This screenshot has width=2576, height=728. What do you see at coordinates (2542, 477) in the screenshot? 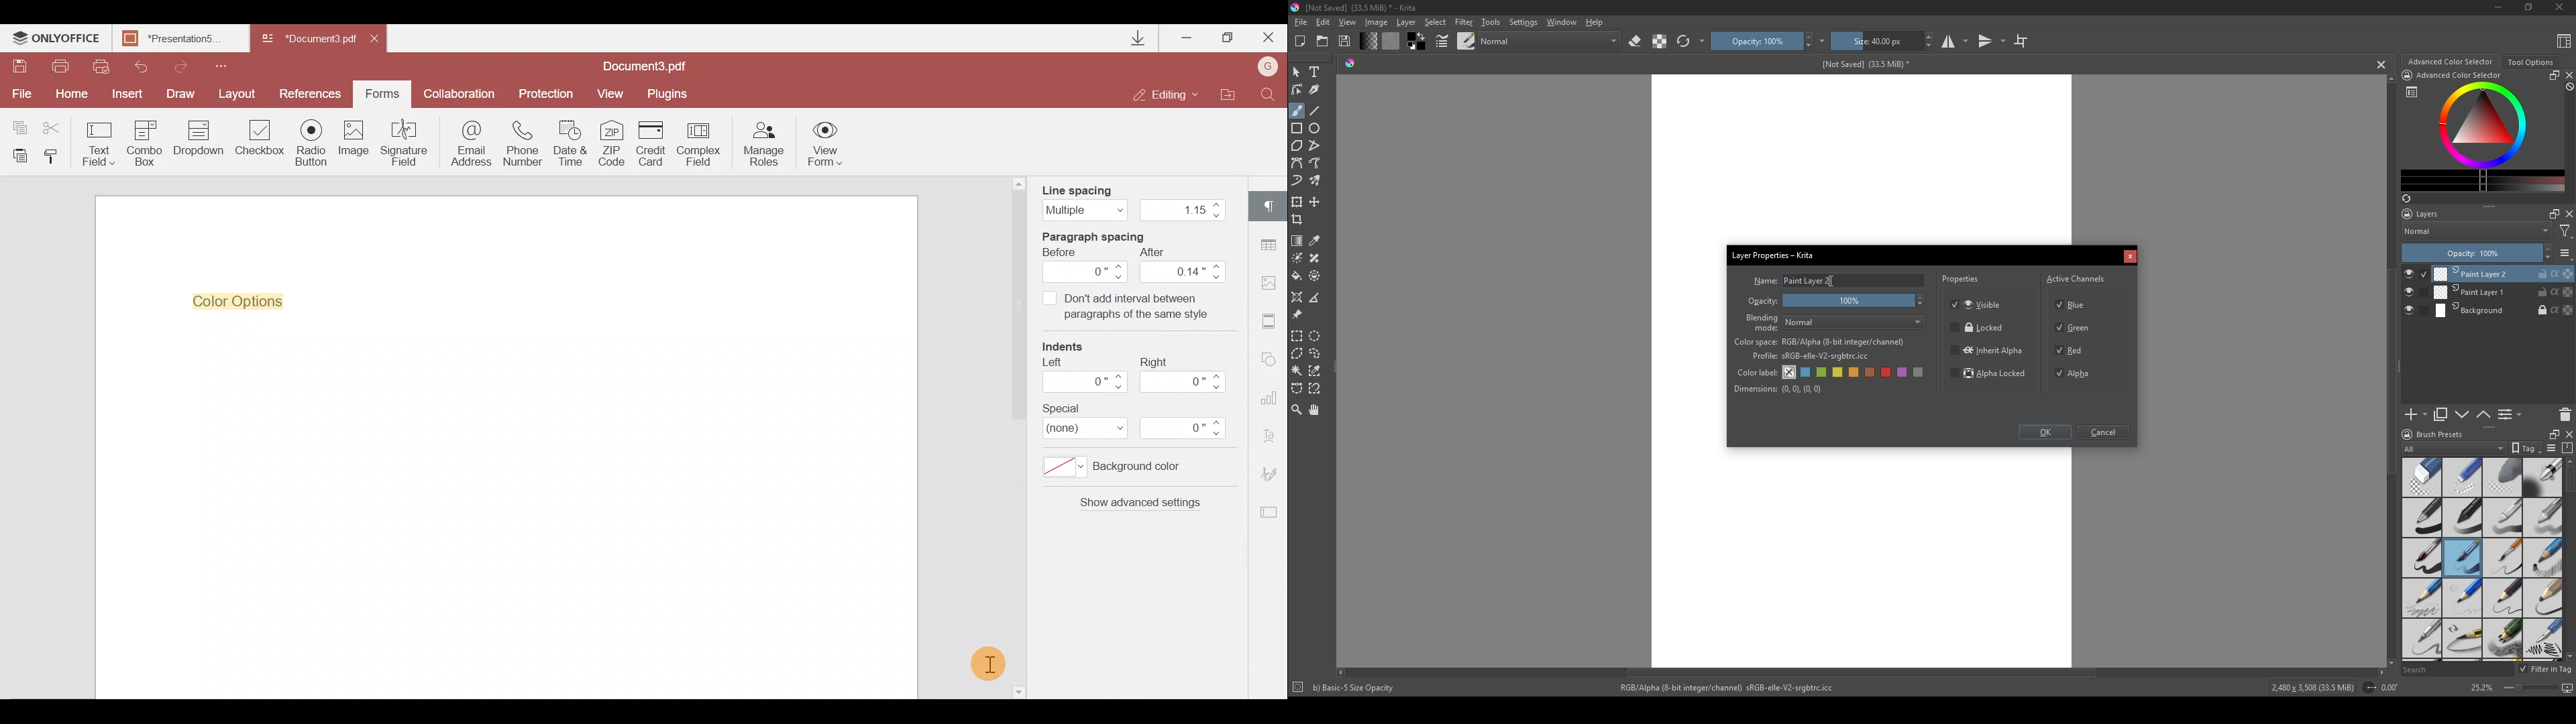
I see `blending tool` at bounding box center [2542, 477].